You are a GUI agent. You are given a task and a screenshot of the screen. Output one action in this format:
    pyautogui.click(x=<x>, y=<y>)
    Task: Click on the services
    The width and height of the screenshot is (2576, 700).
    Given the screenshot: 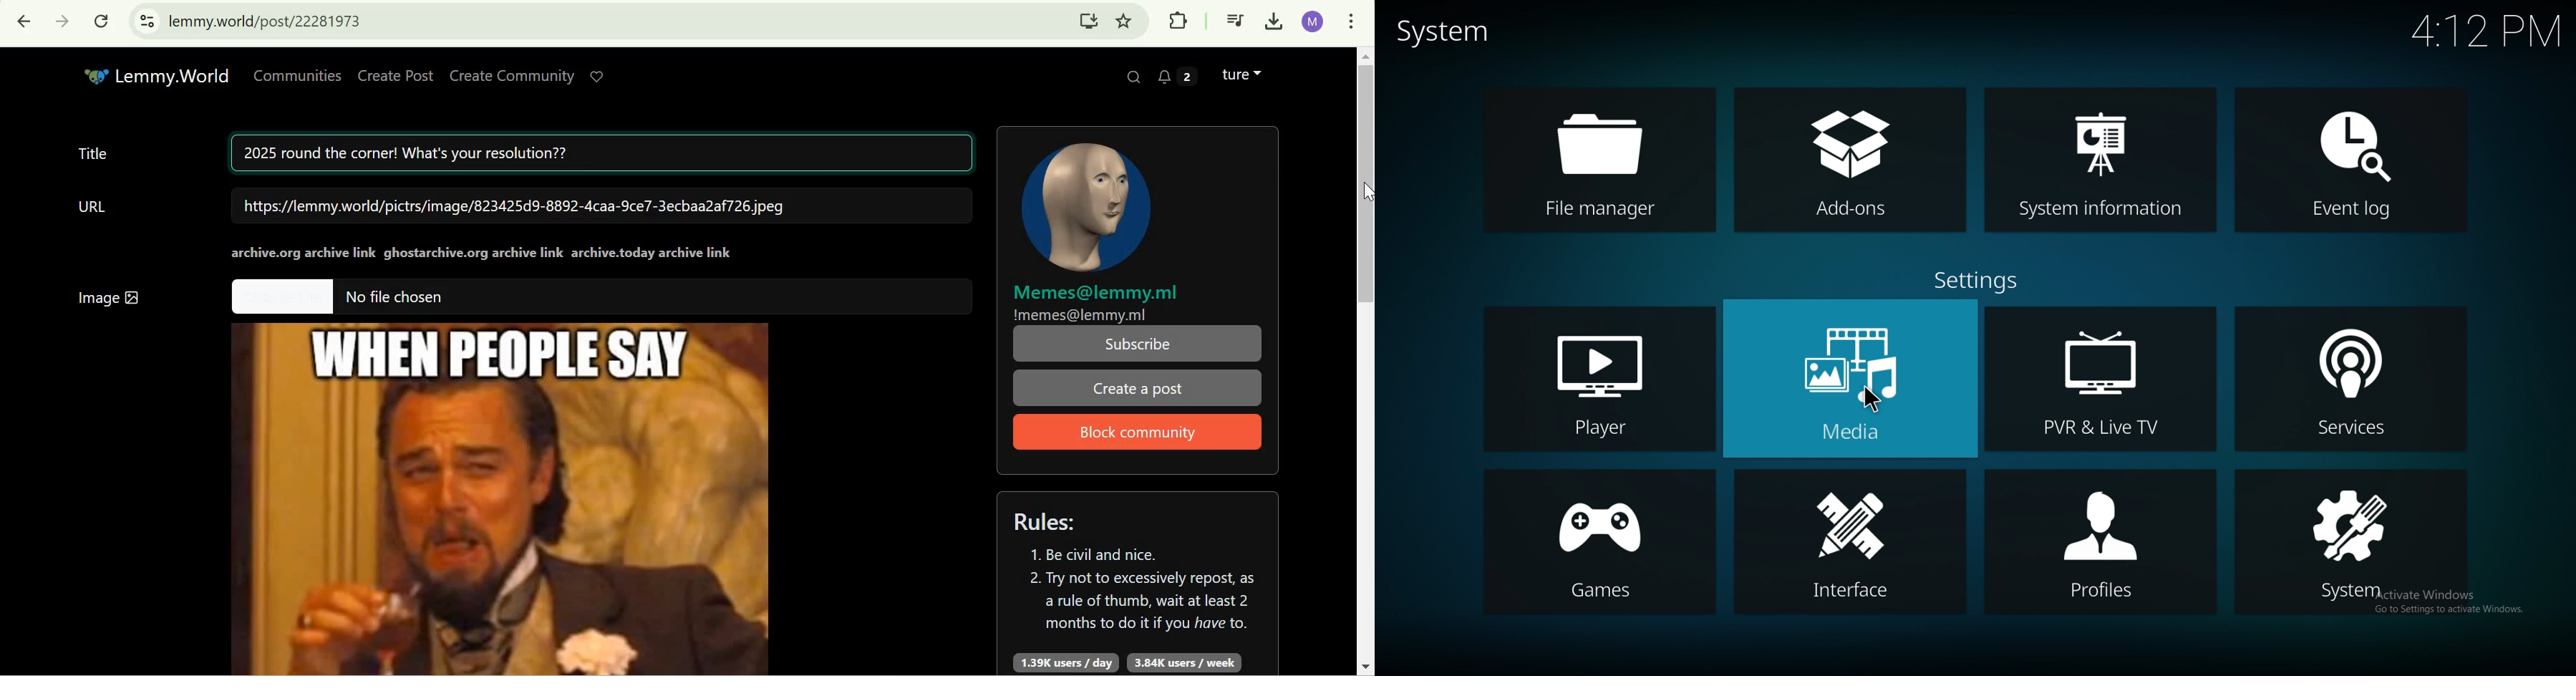 What is the action you would take?
    pyautogui.click(x=2351, y=380)
    